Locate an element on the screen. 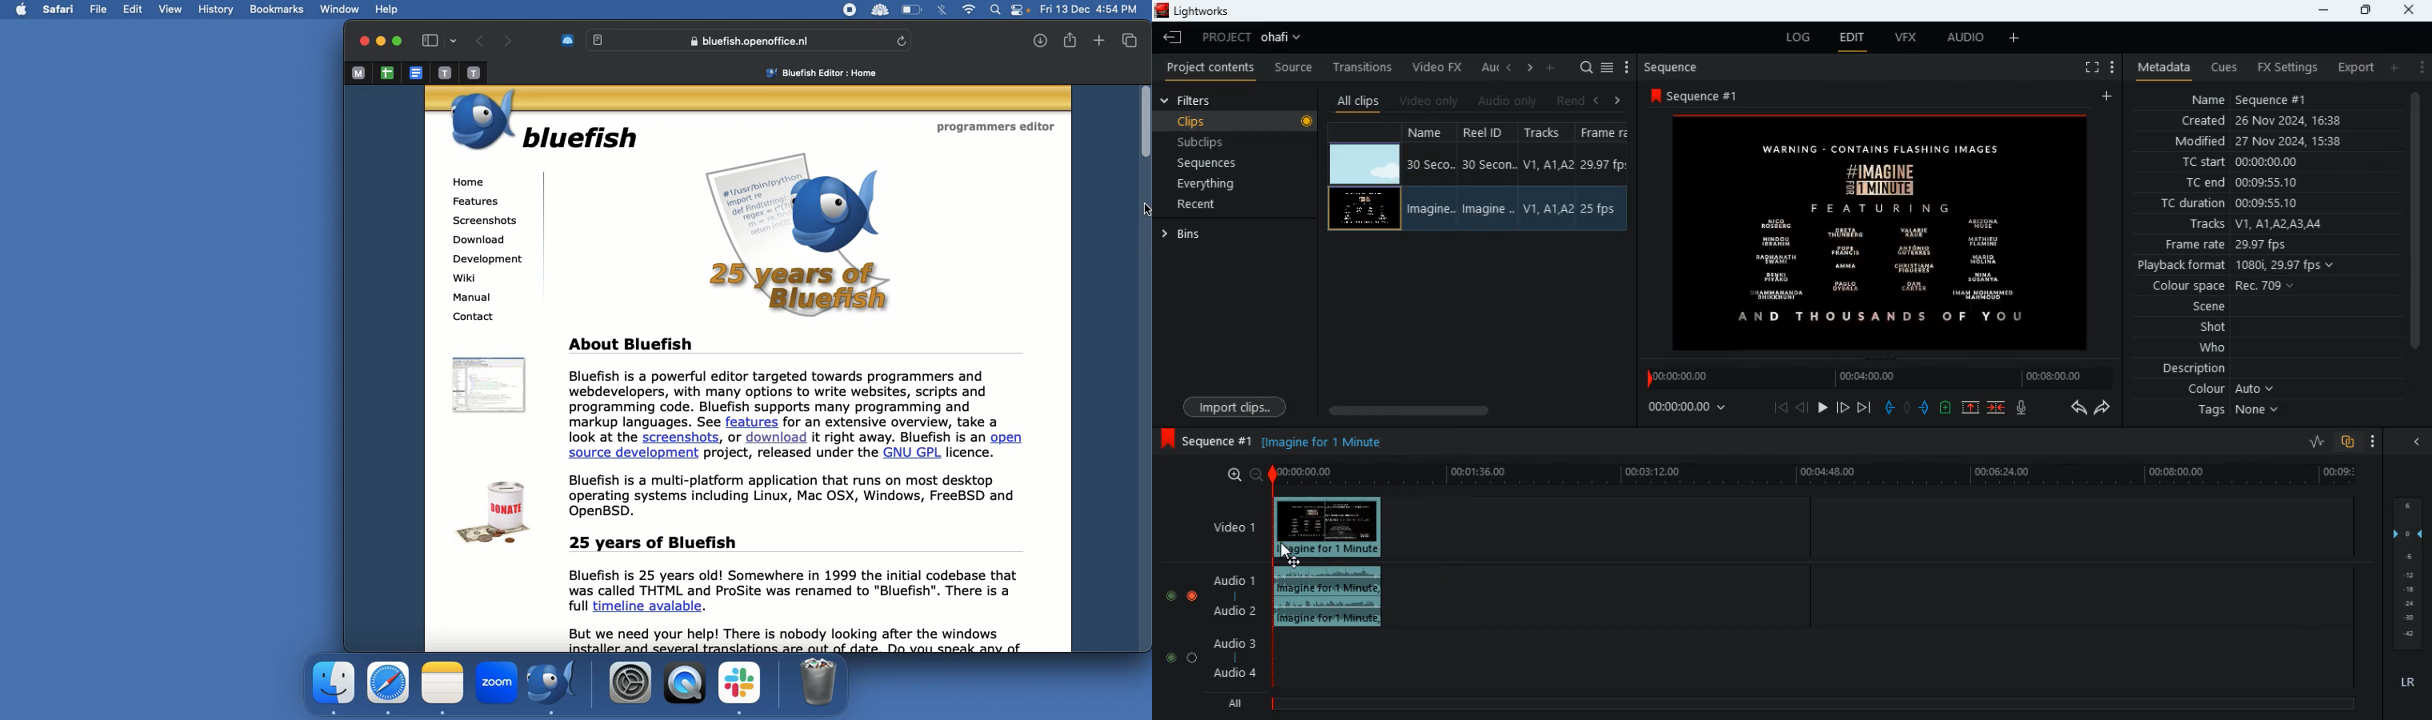 Image resolution: width=2436 pixels, height=728 pixels. overlap is located at coordinates (2347, 441).